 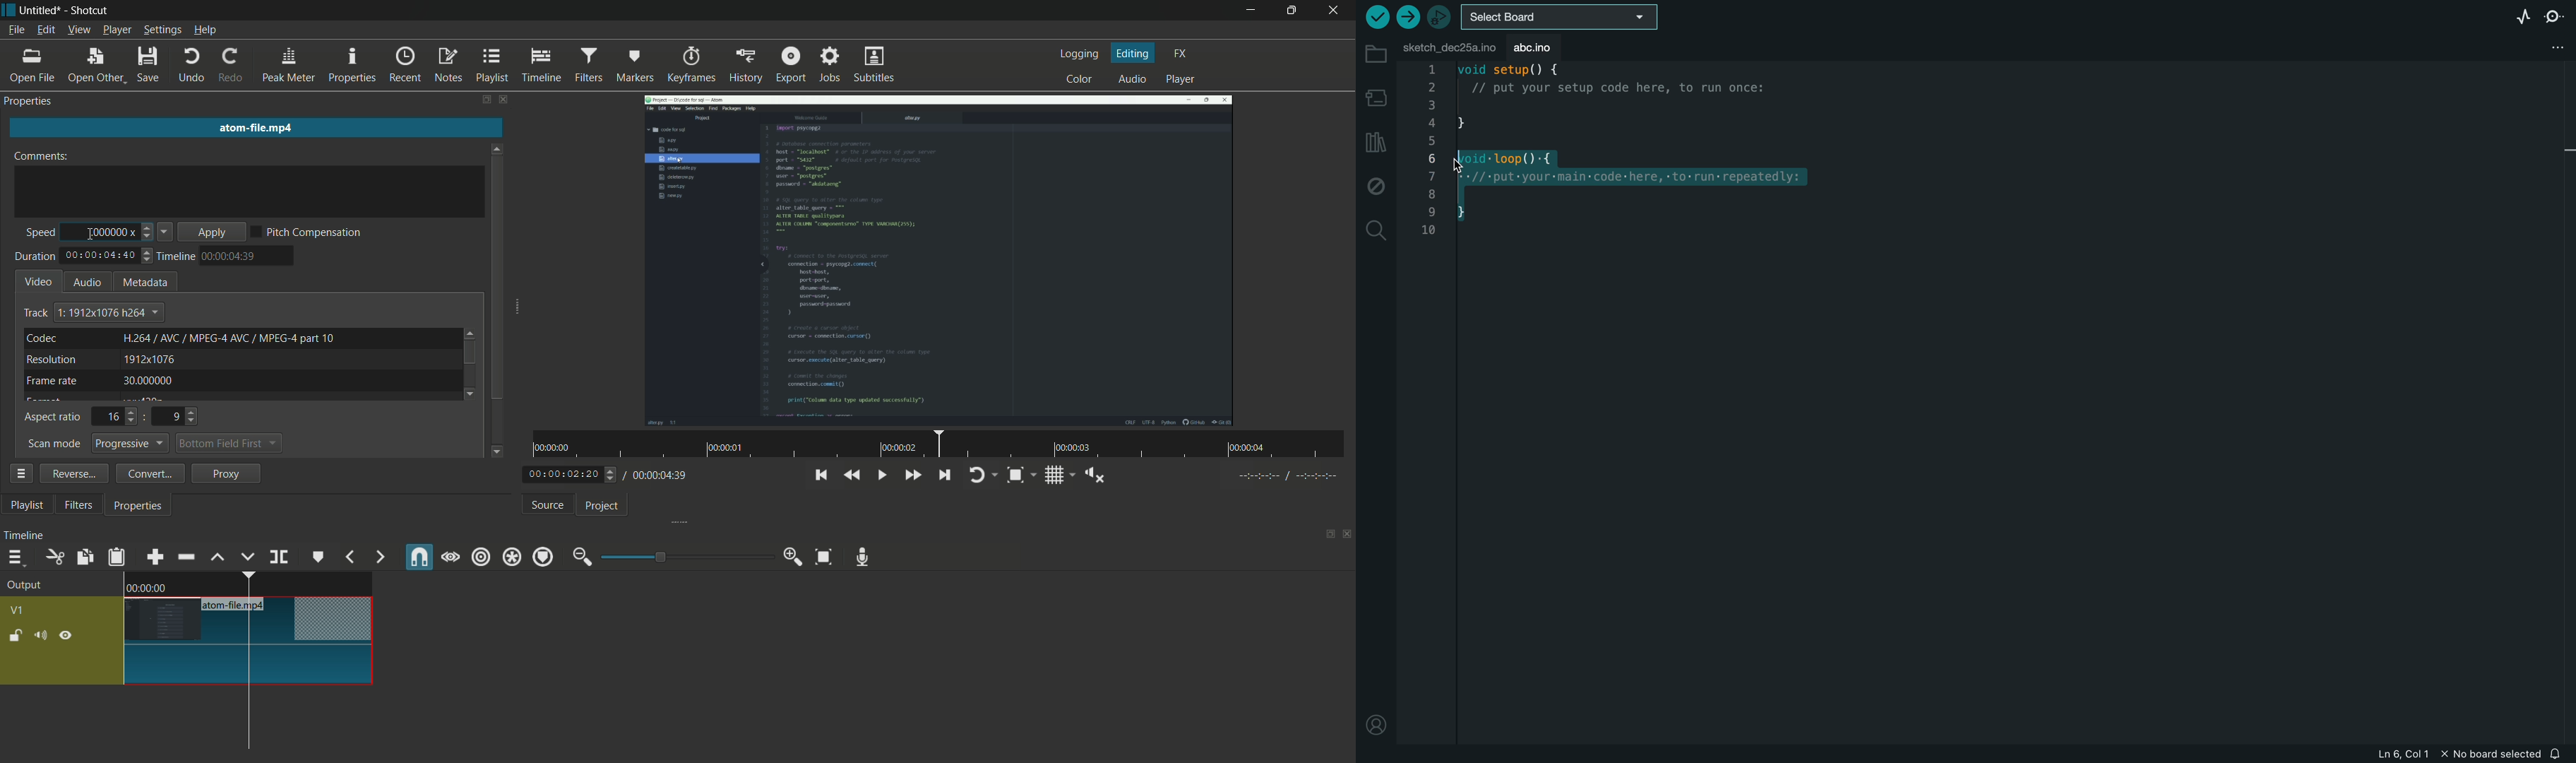 What do you see at coordinates (73, 473) in the screenshot?
I see `reverse` at bounding box center [73, 473].